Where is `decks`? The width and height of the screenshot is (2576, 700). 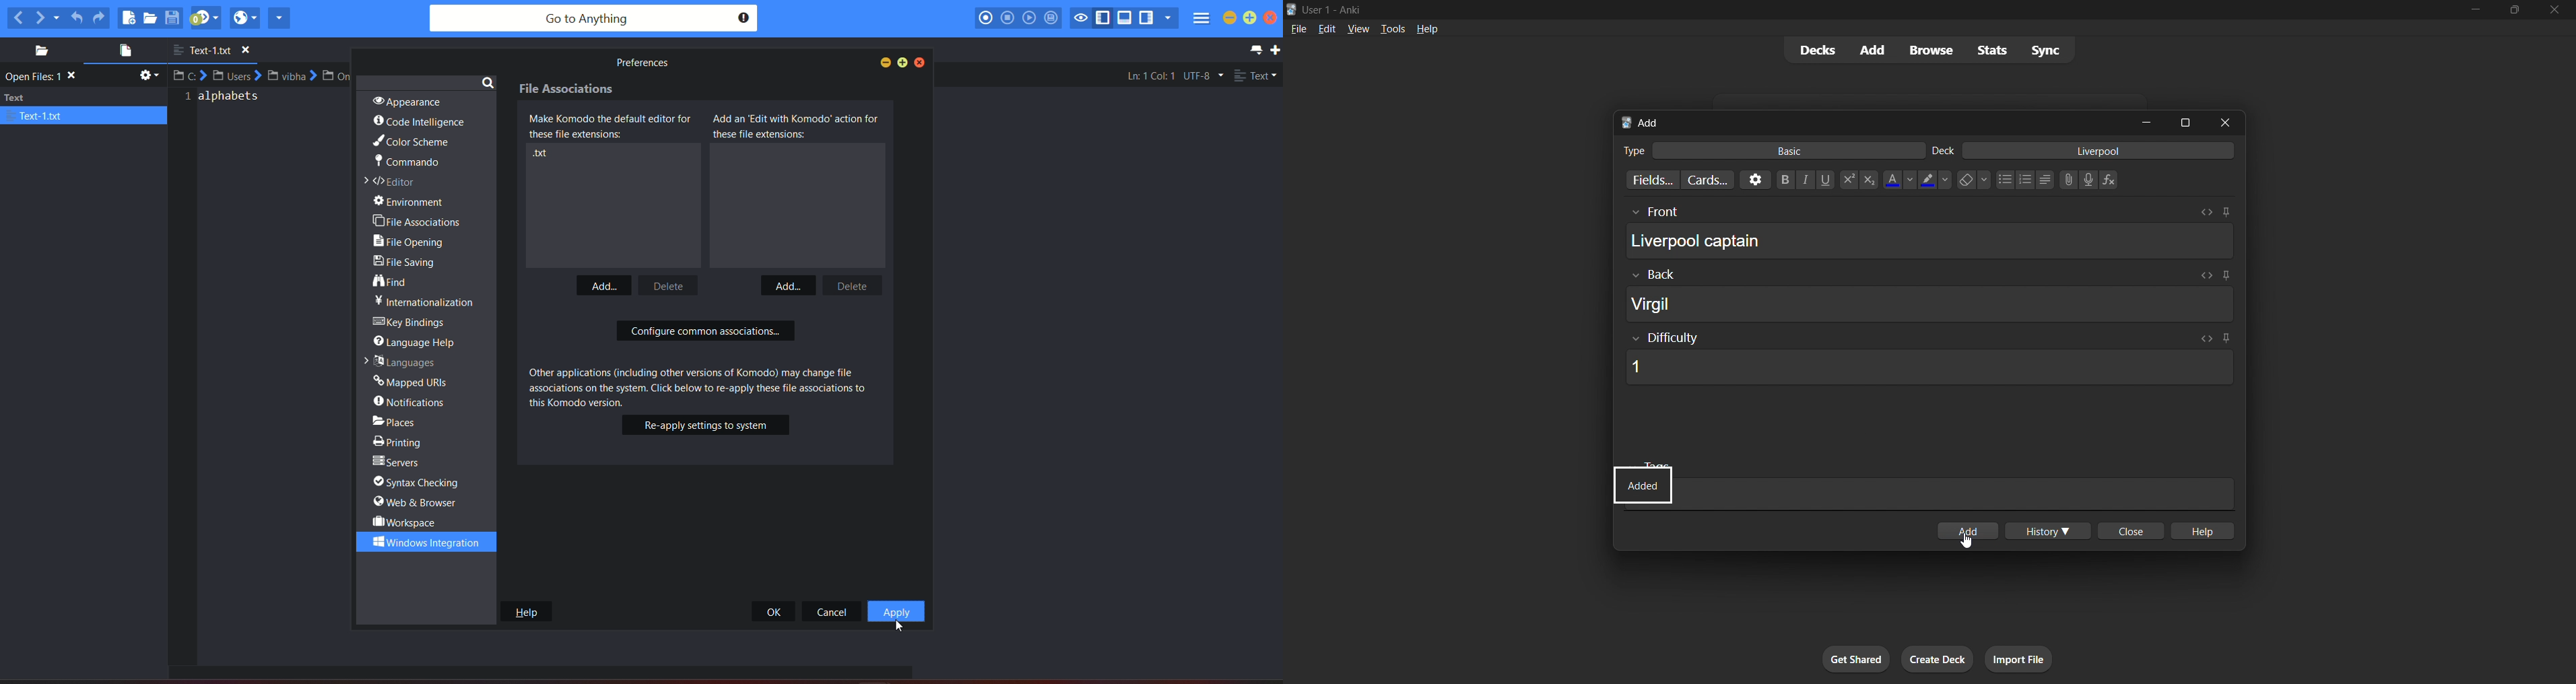
decks is located at coordinates (1816, 50).